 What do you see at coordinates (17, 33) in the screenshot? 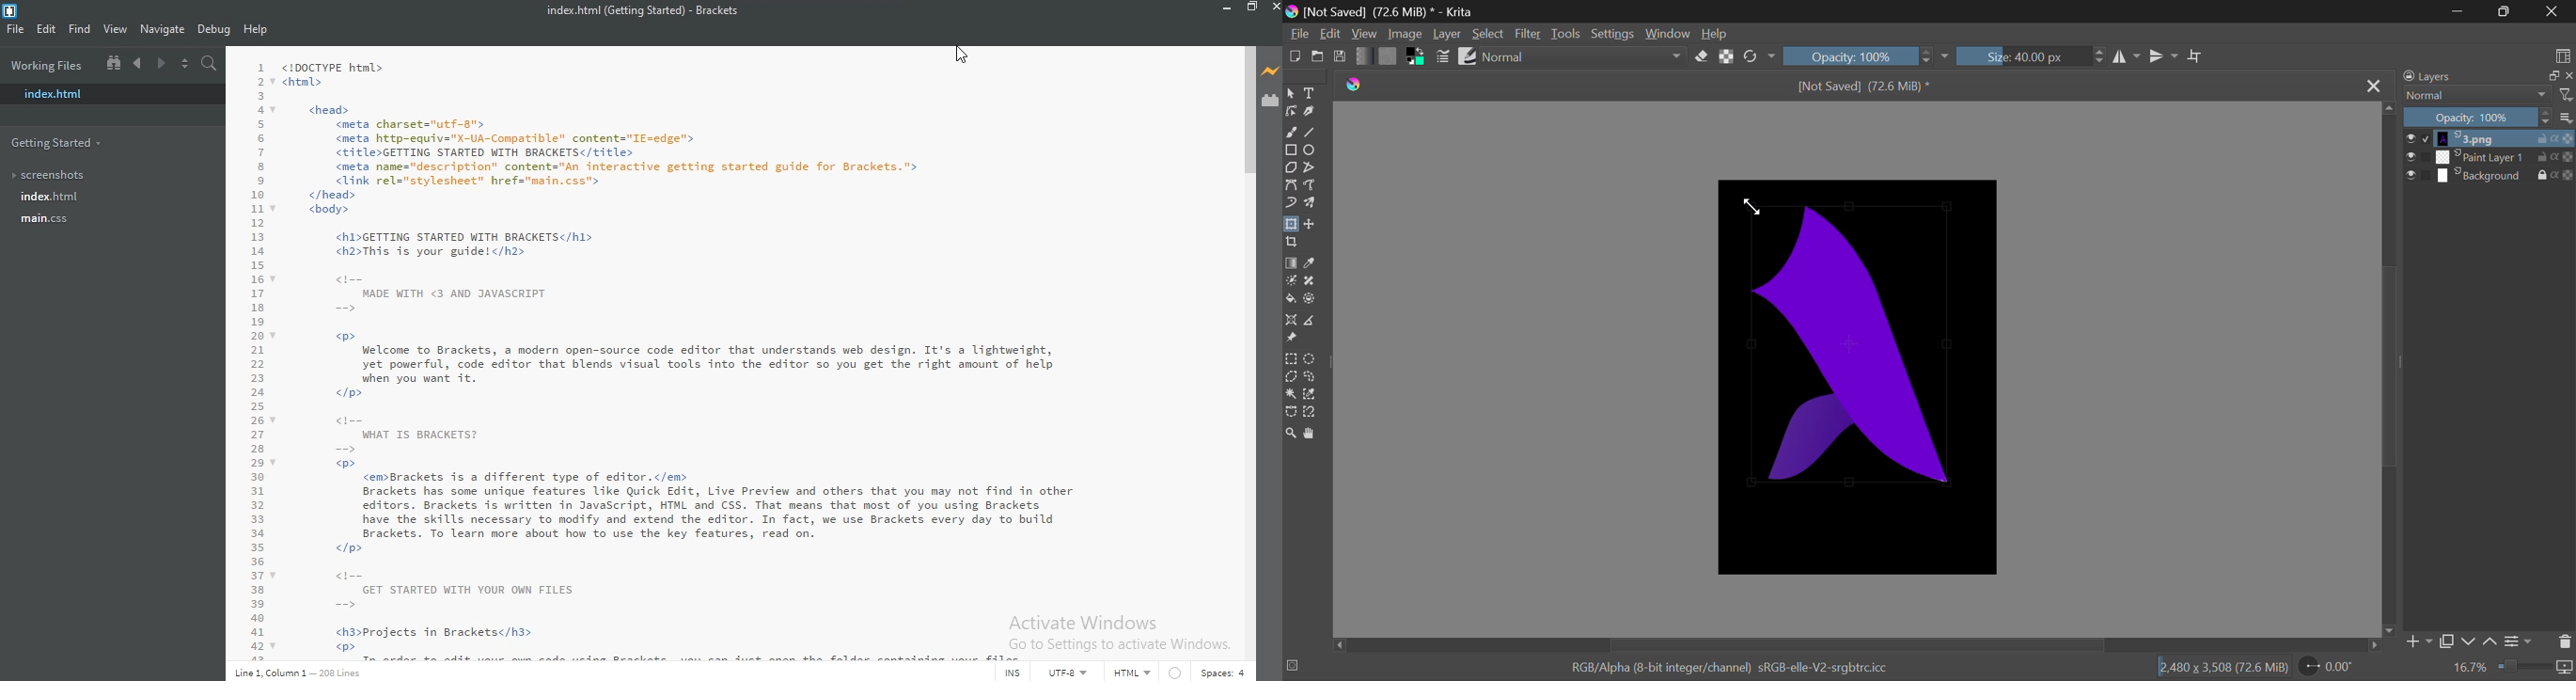
I see `File` at bounding box center [17, 33].